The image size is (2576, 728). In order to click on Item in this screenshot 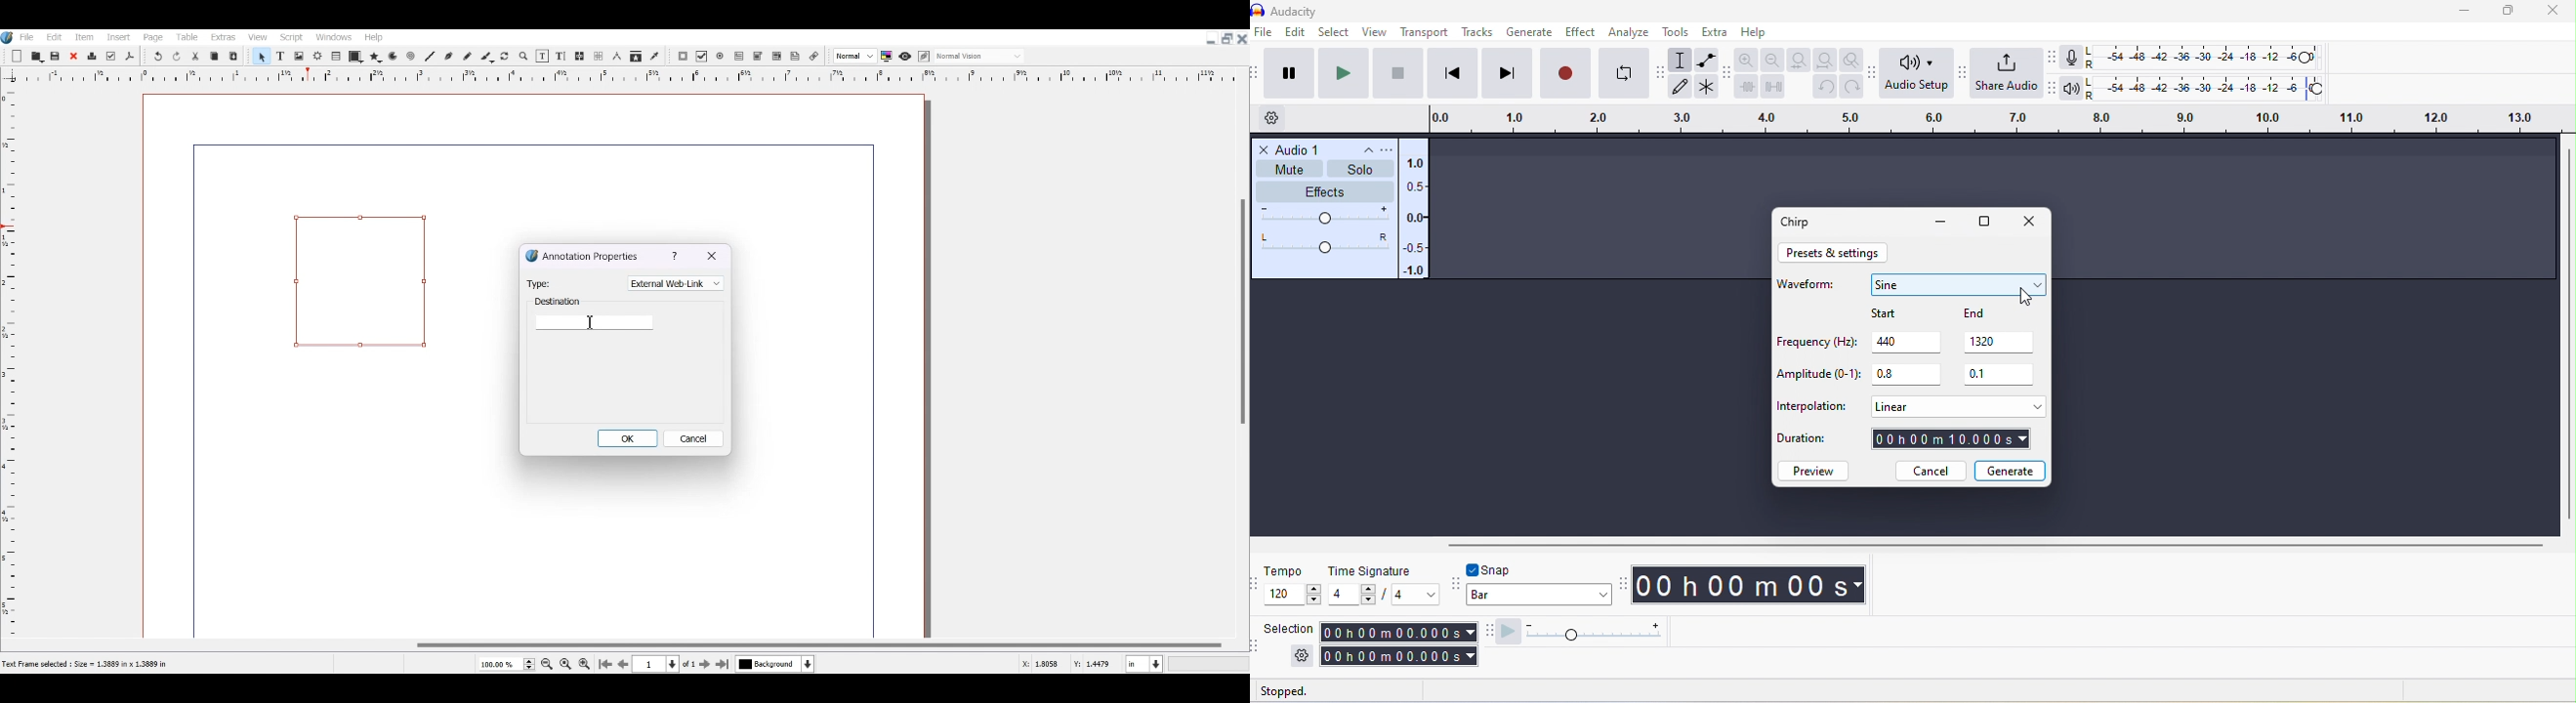, I will do `click(82, 37)`.